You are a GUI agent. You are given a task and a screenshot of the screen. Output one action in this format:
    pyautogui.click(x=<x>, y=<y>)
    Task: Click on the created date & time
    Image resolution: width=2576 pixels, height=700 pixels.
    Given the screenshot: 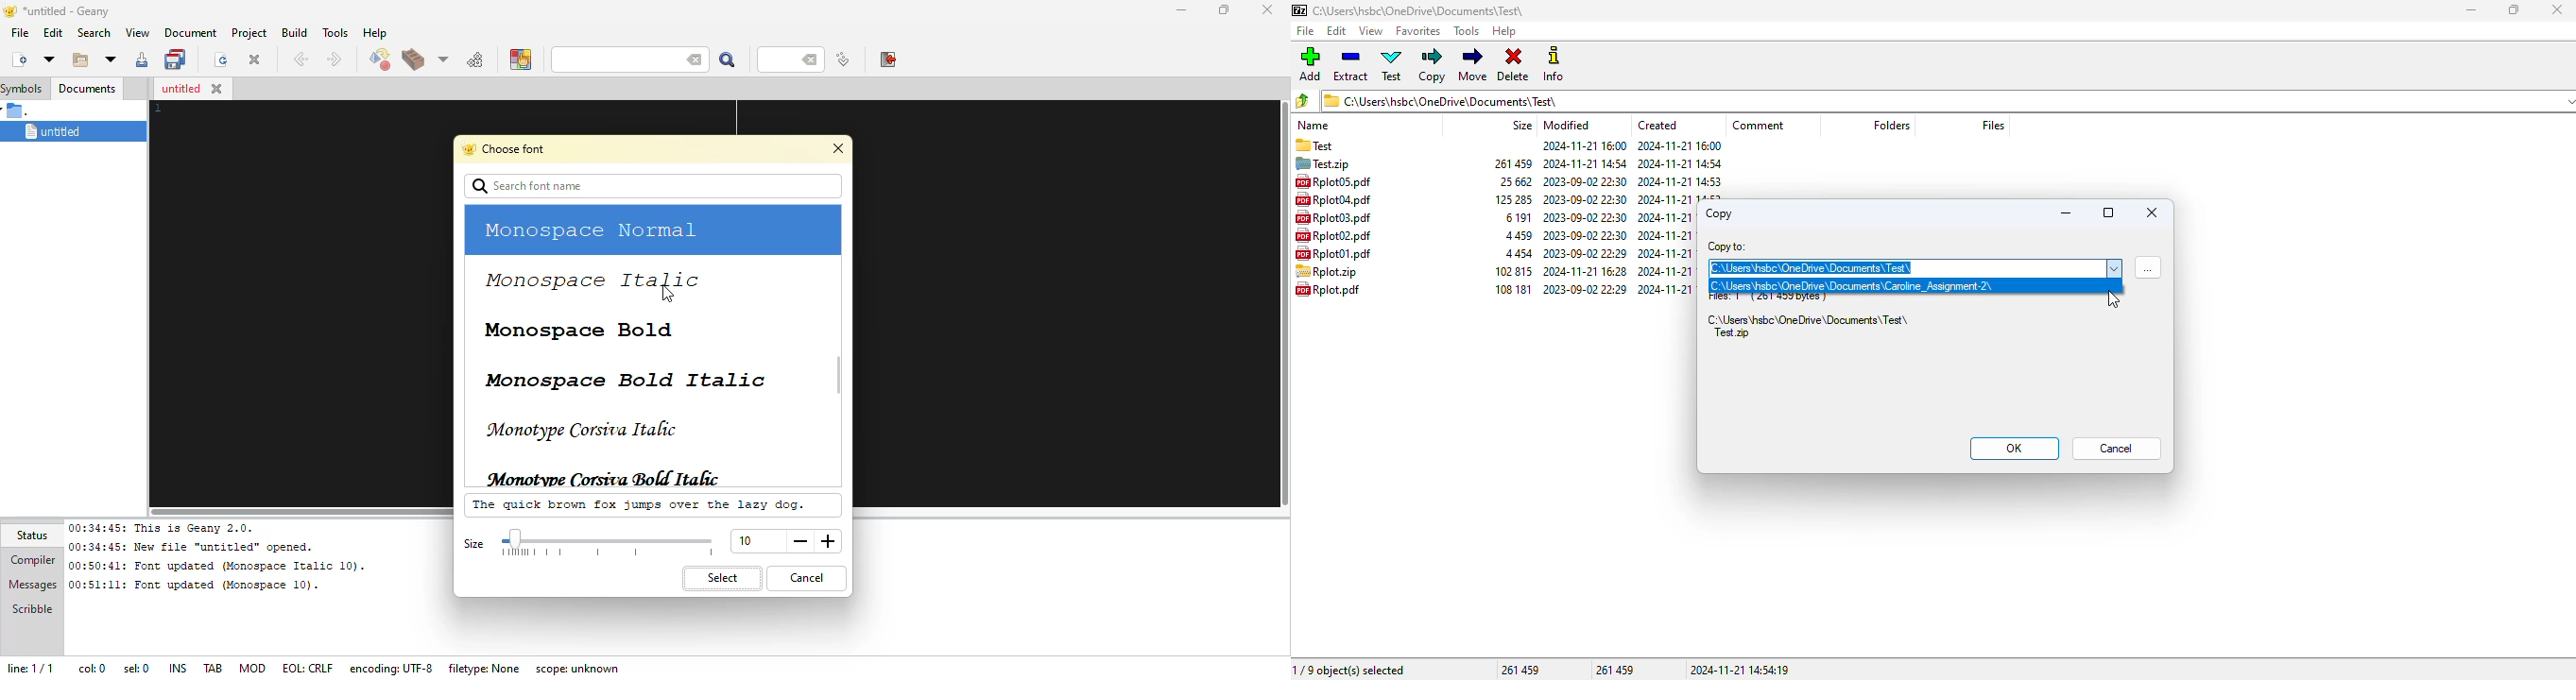 What is the action you would take?
    pyautogui.click(x=1667, y=236)
    